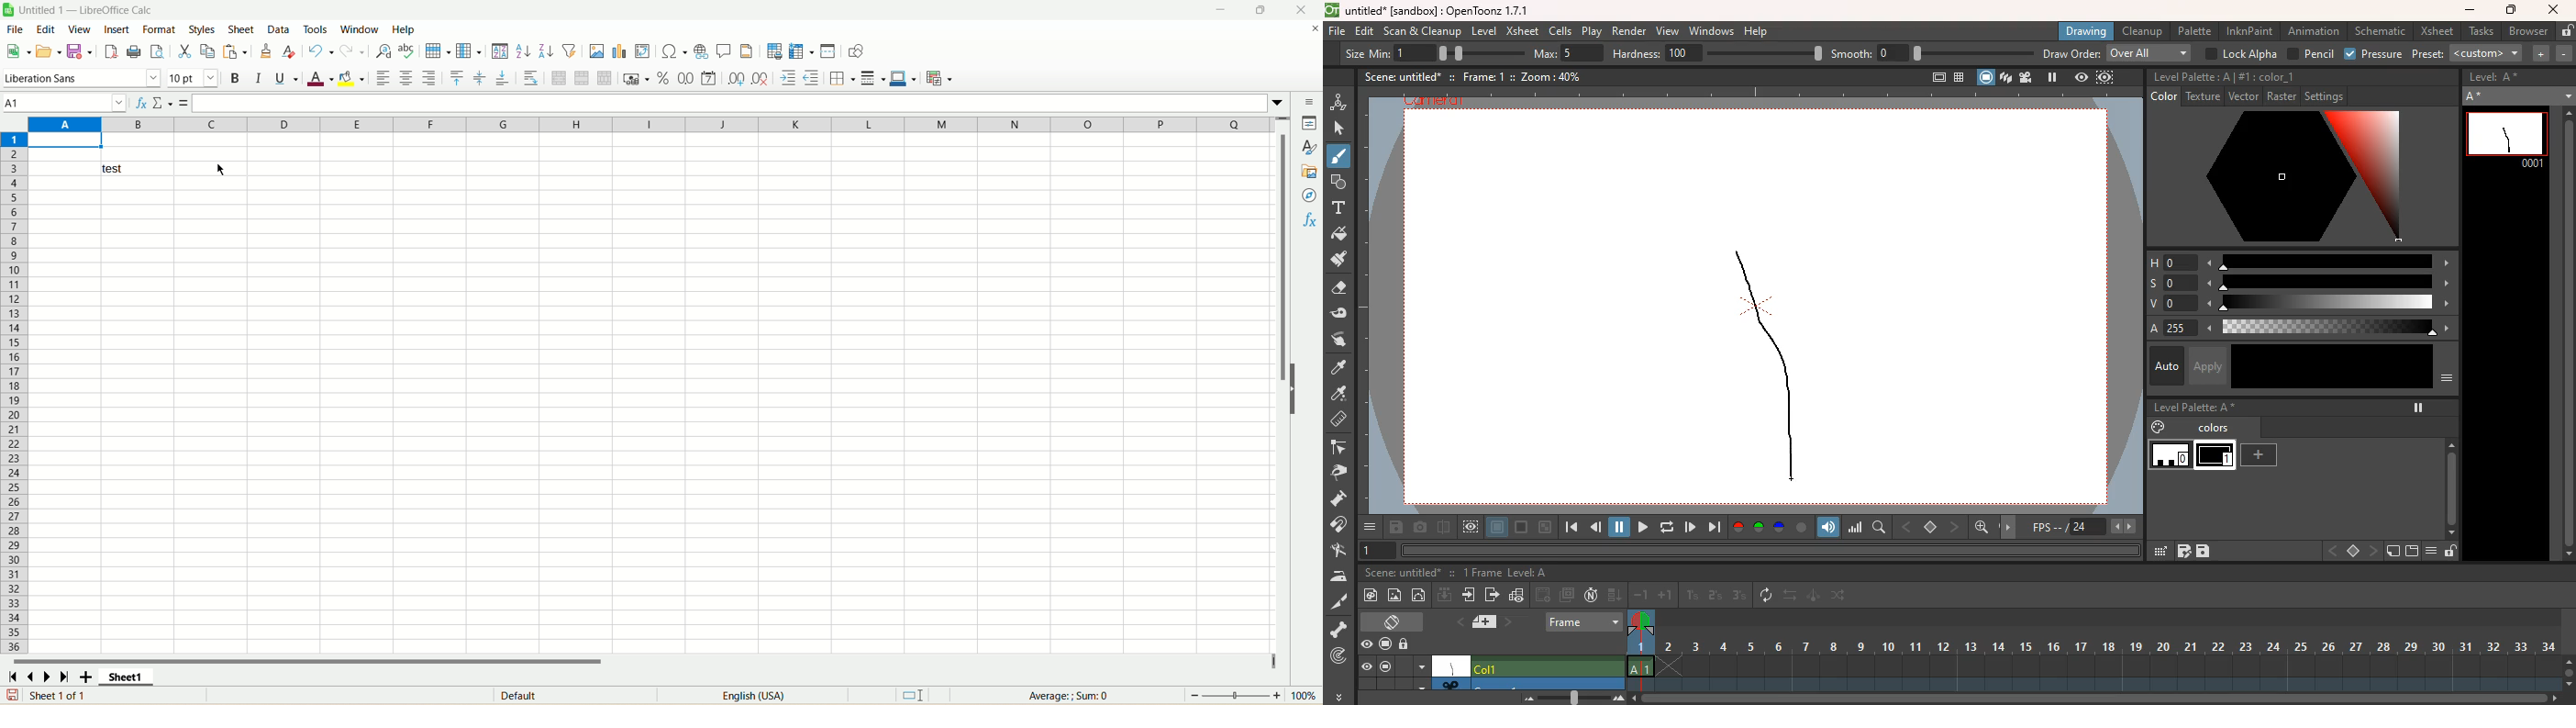  What do you see at coordinates (2166, 263) in the screenshot?
I see `h` at bounding box center [2166, 263].